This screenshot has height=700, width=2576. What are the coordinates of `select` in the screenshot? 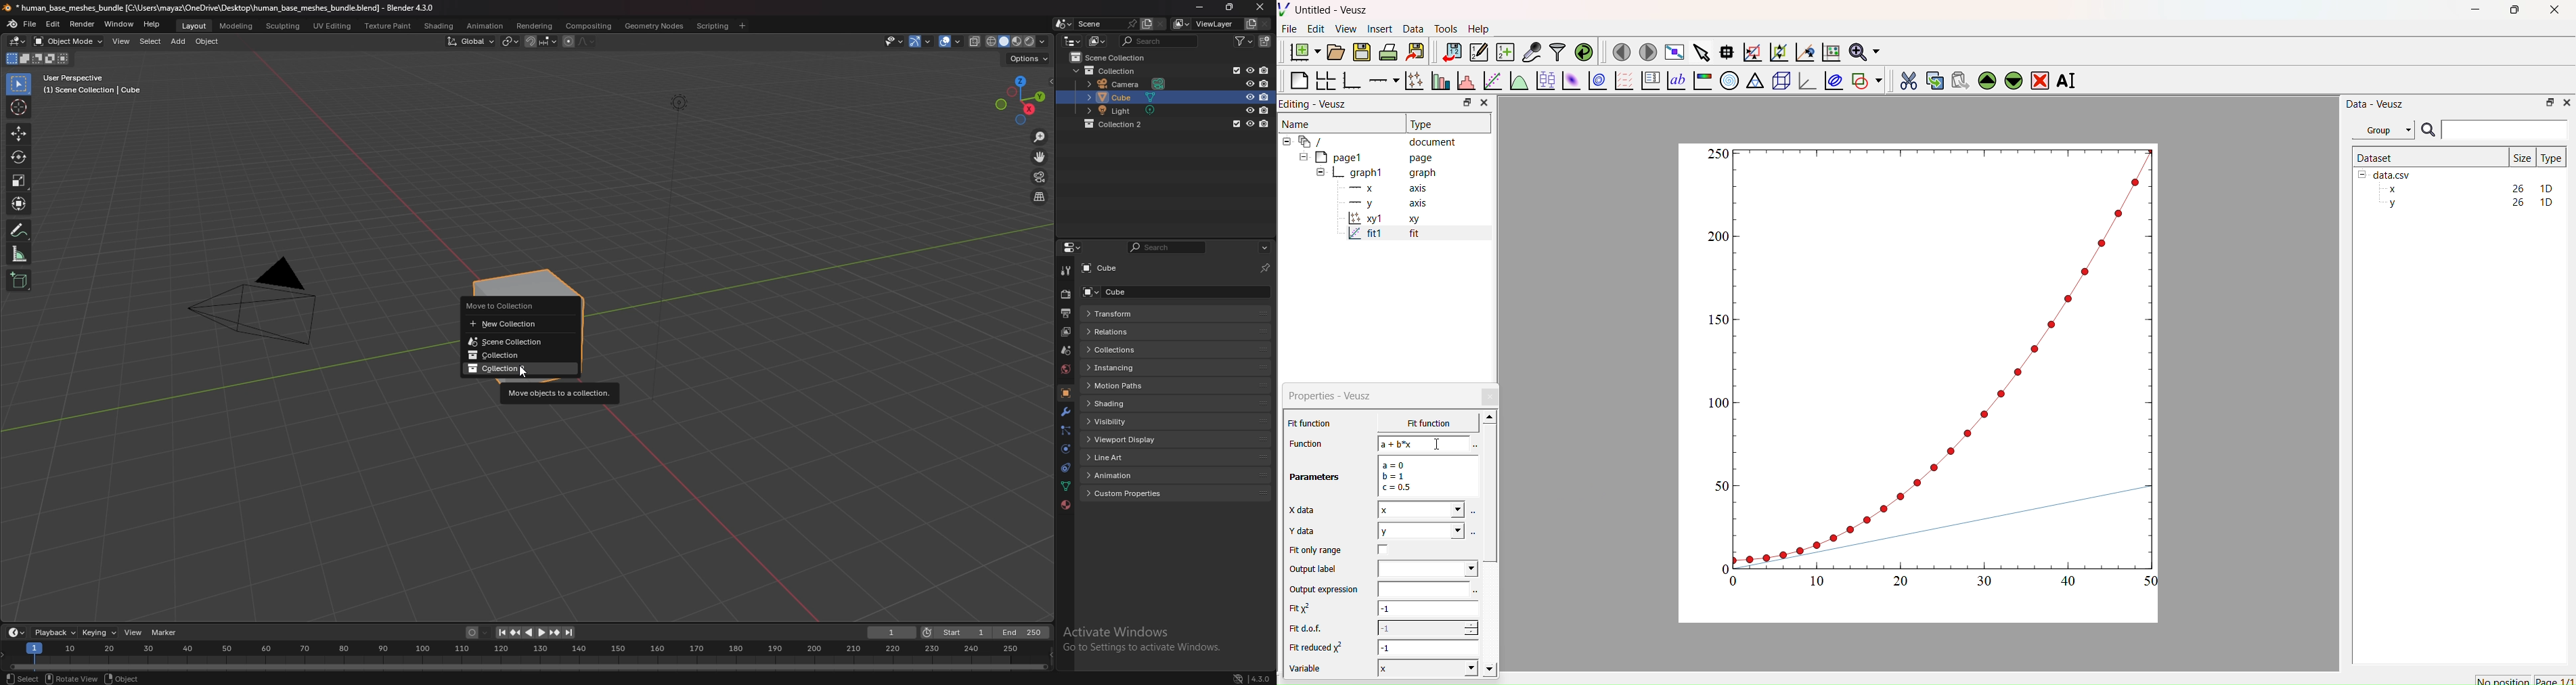 It's located at (150, 41).